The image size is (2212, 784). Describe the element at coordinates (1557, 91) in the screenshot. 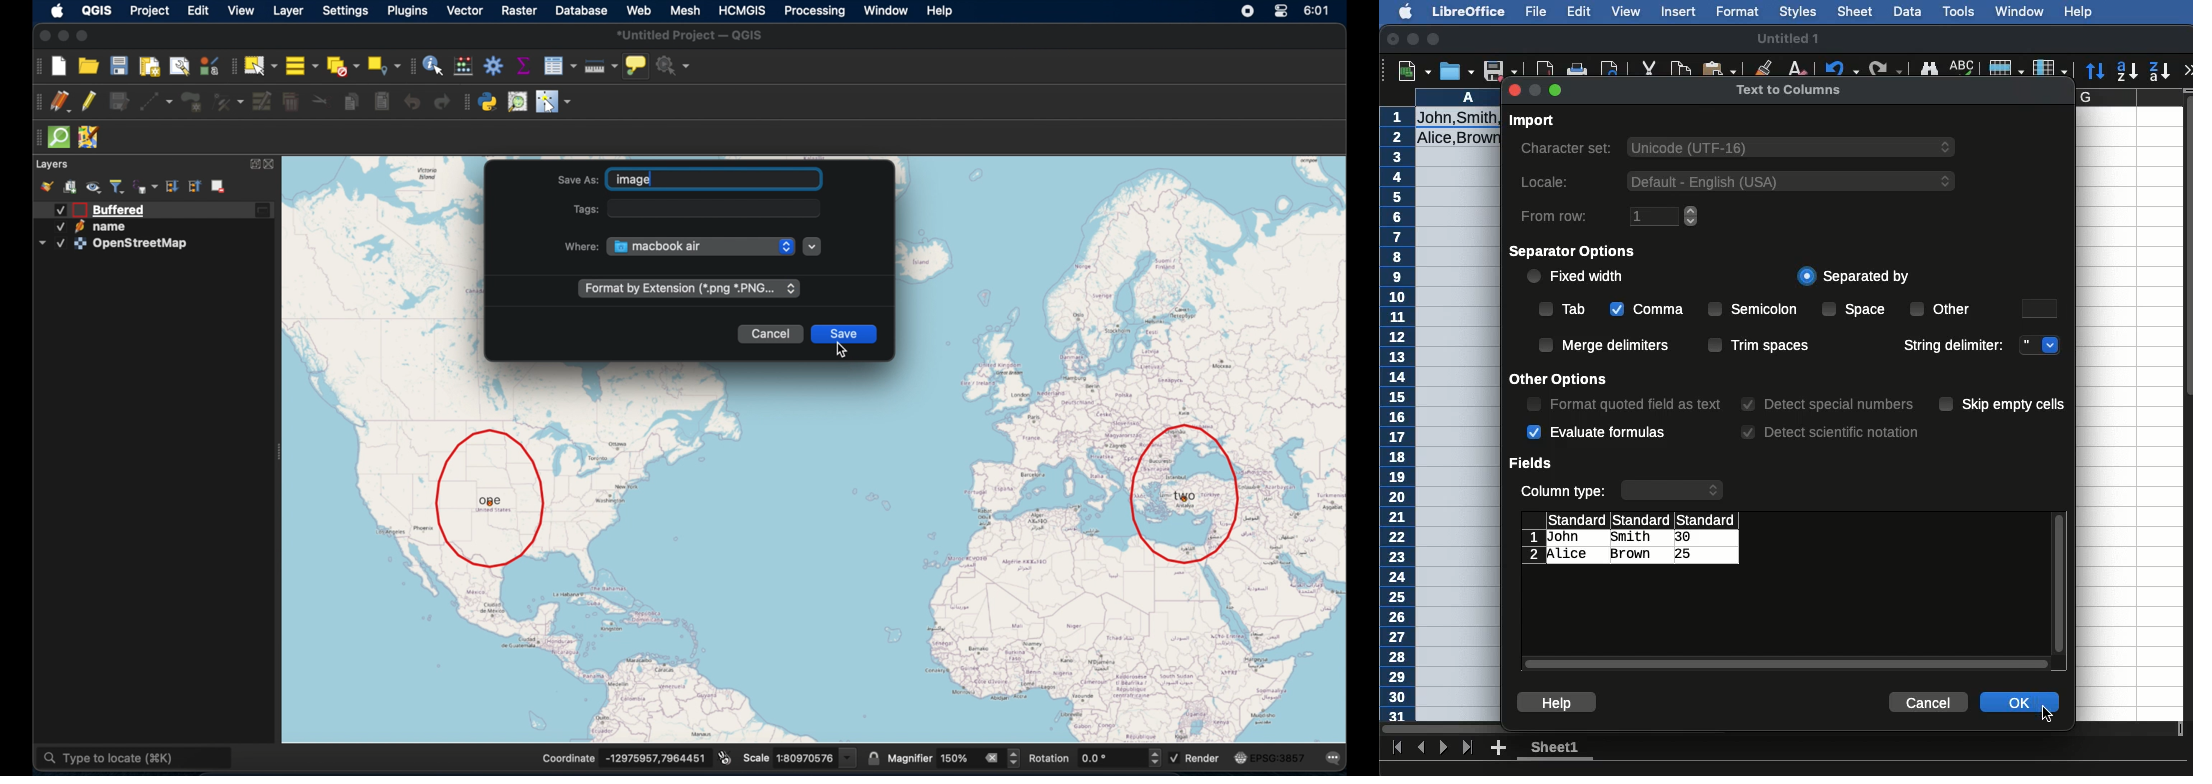

I see `maximize` at that location.